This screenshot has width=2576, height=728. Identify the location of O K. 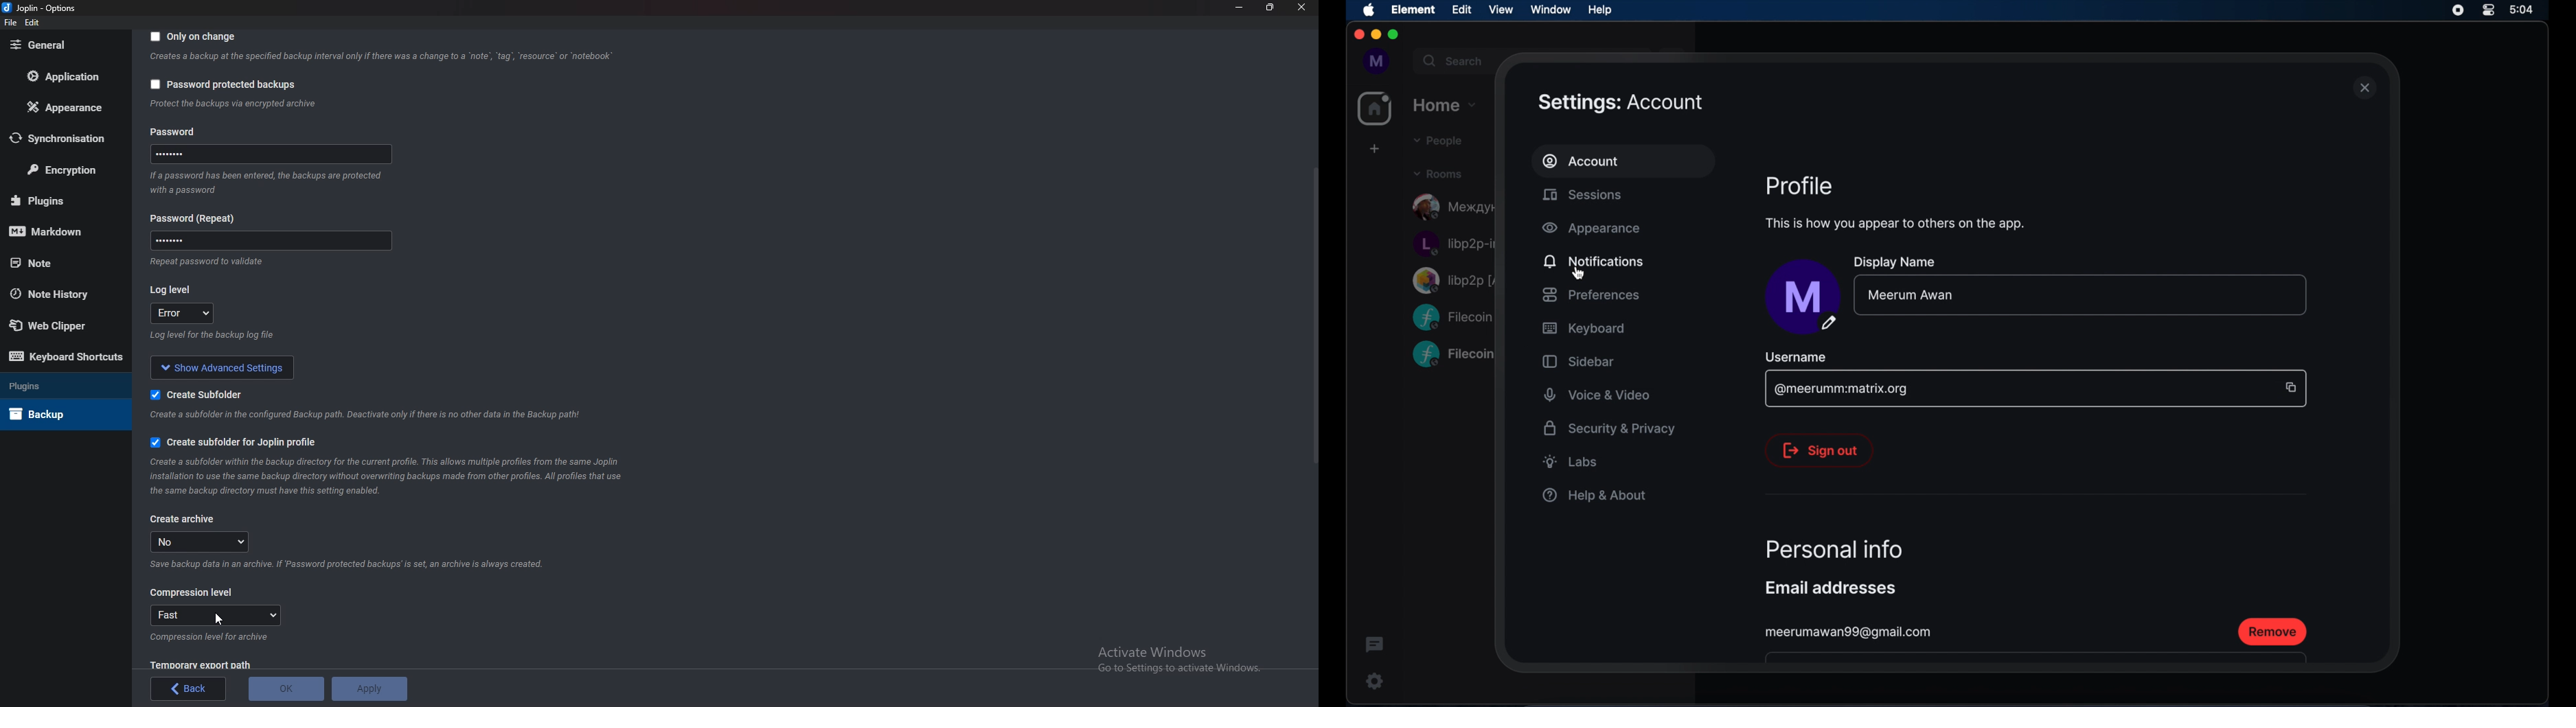
(286, 689).